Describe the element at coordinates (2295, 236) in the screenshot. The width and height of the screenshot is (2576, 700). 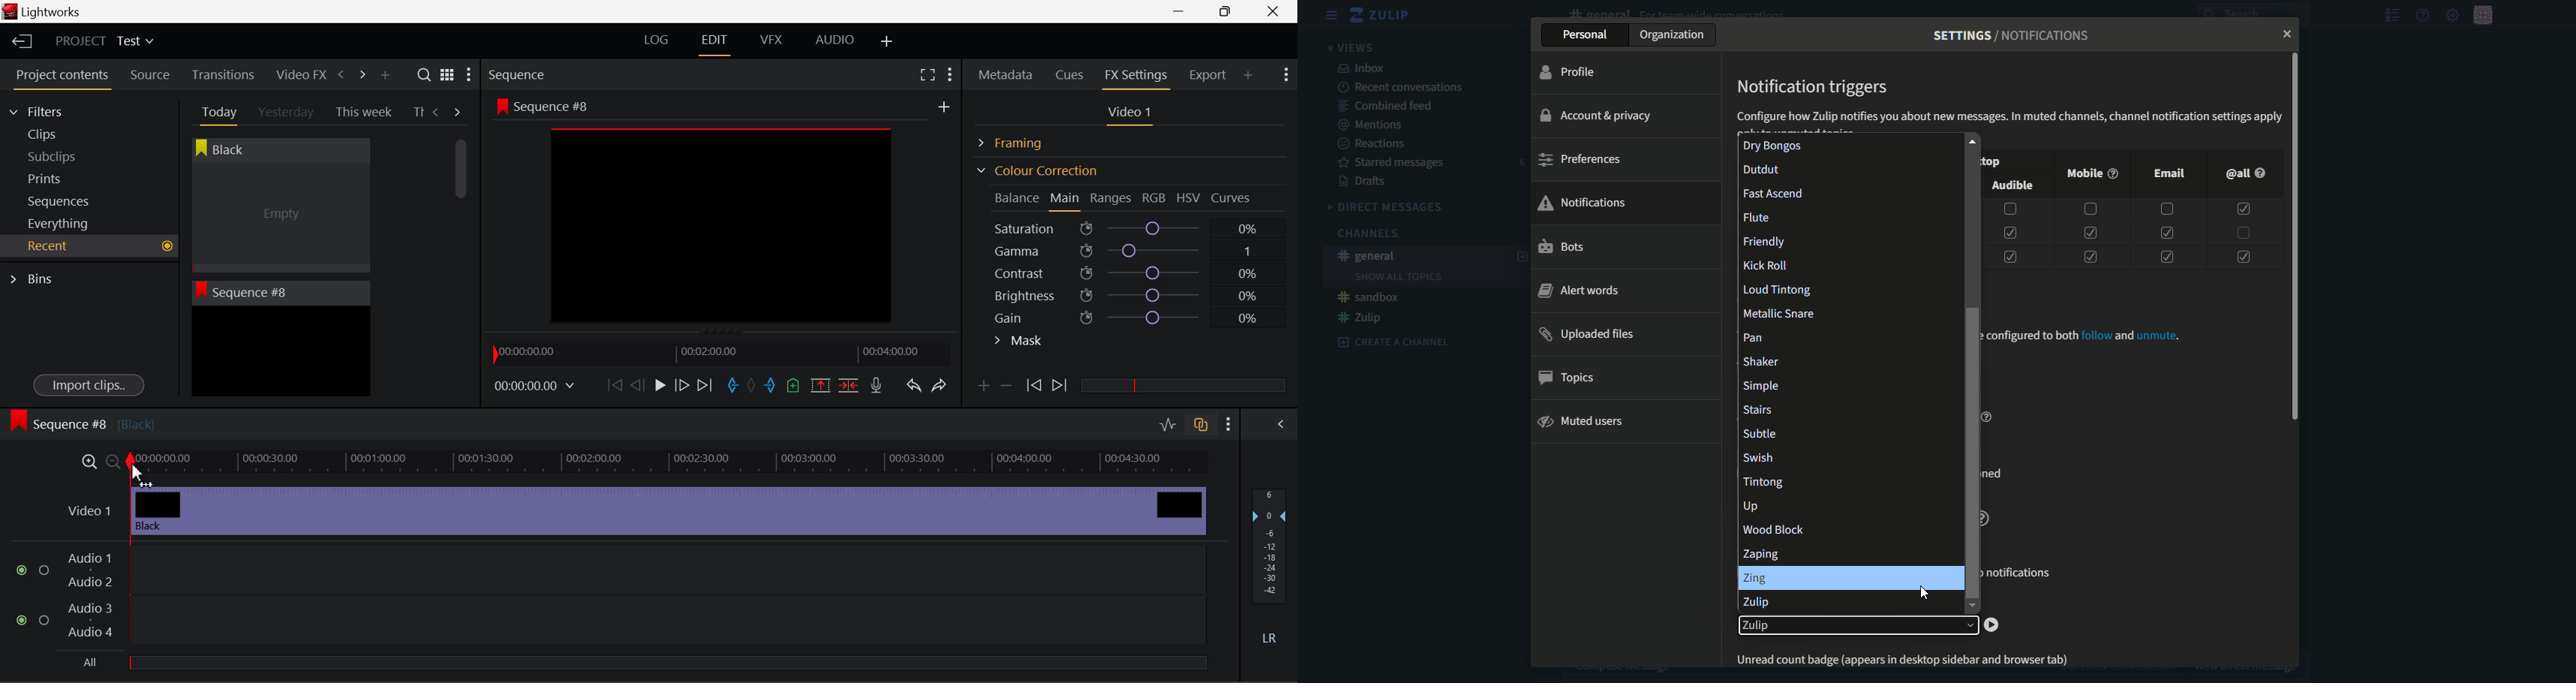
I see `scrollbar` at that location.